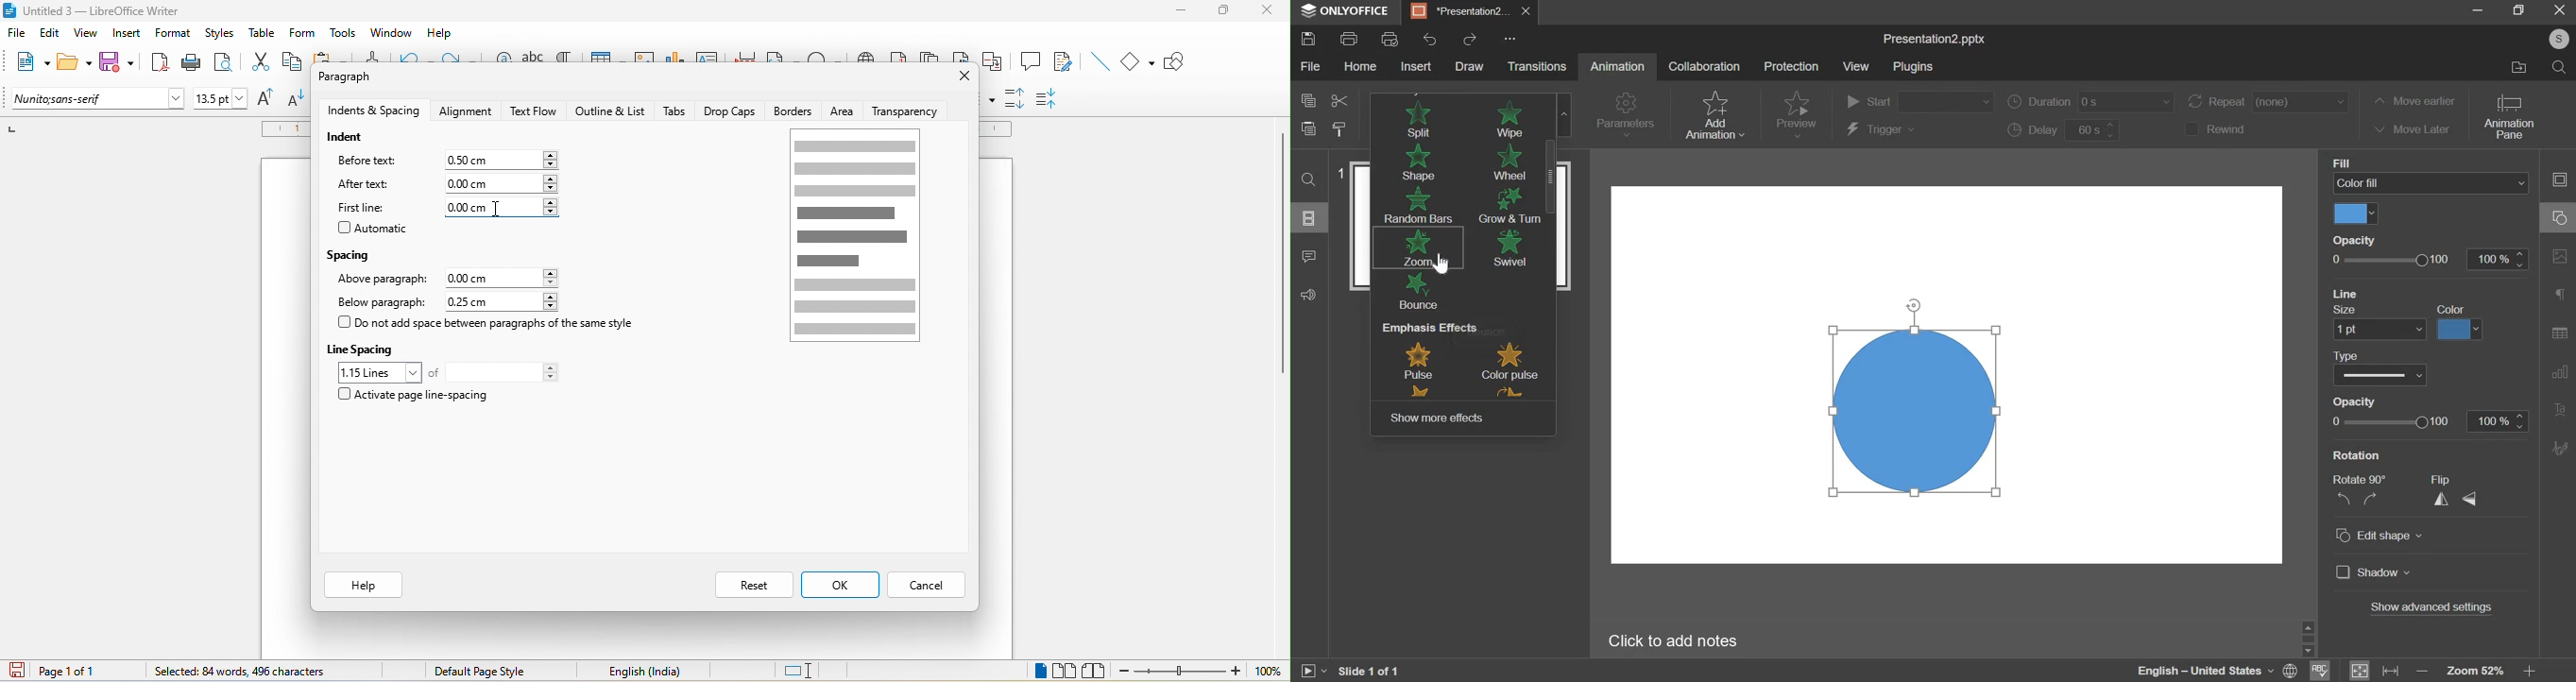 The image size is (2576, 700). Describe the element at coordinates (1417, 204) in the screenshot. I see `random bars` at that location.